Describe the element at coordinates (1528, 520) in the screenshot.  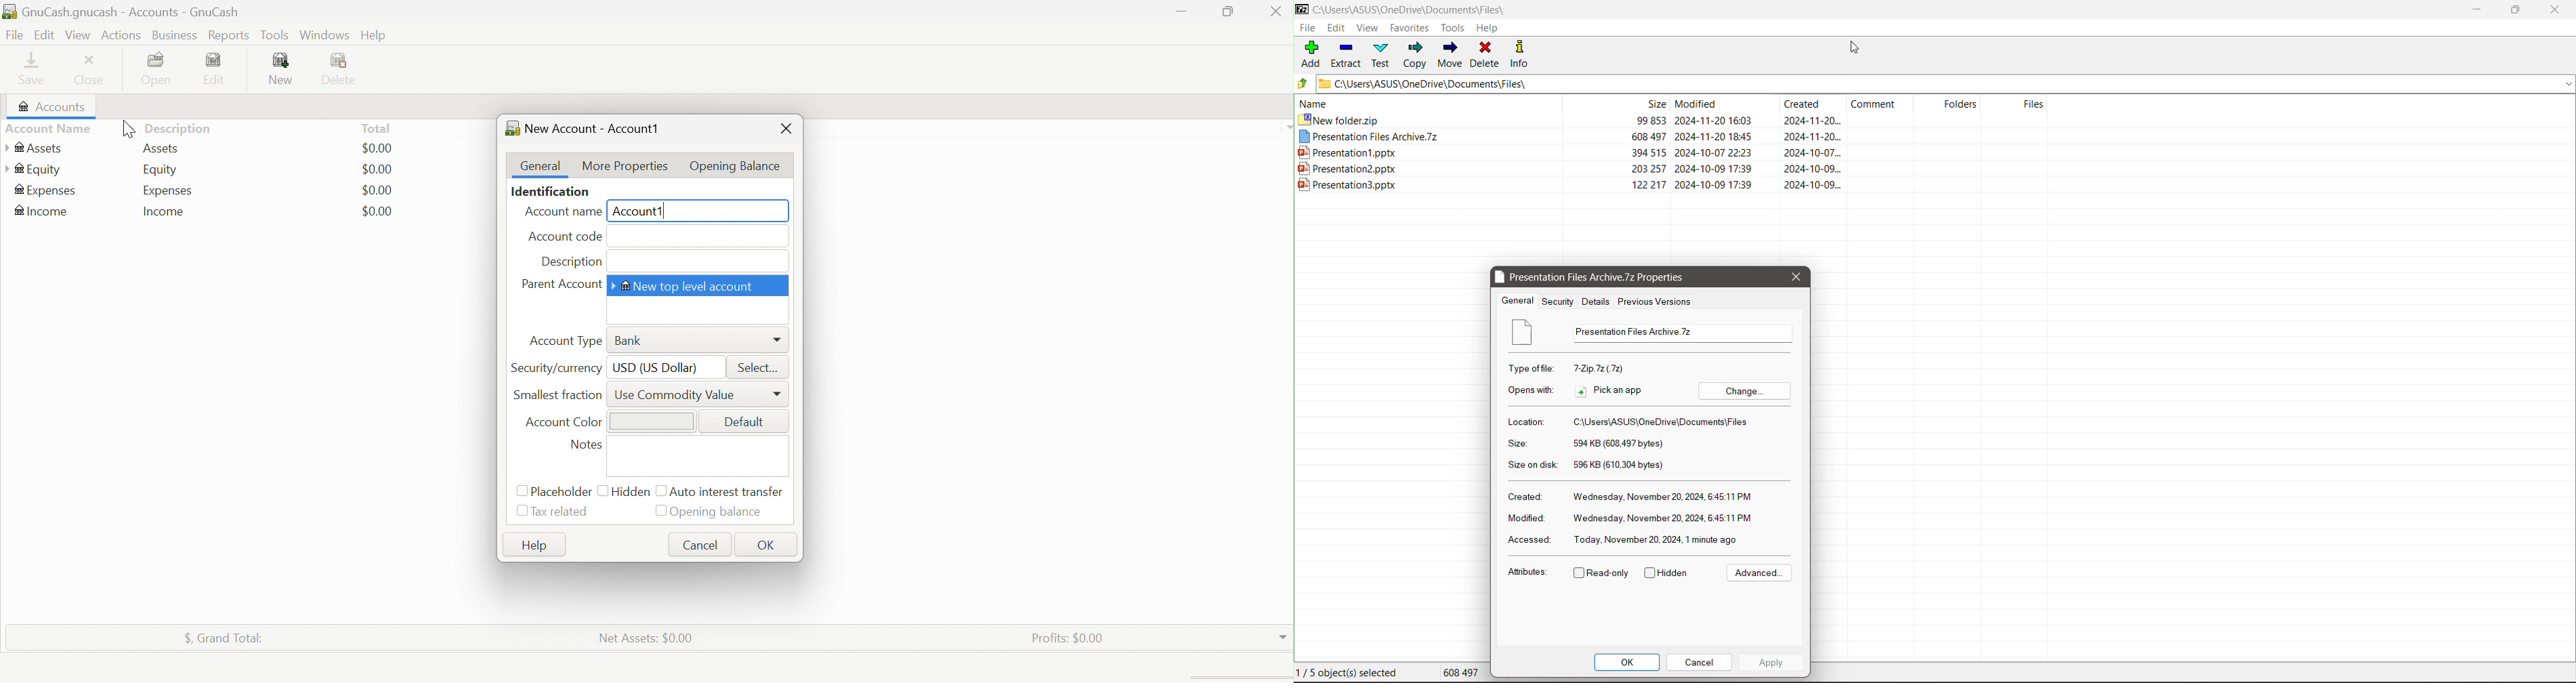
I see `Modified` at that location.